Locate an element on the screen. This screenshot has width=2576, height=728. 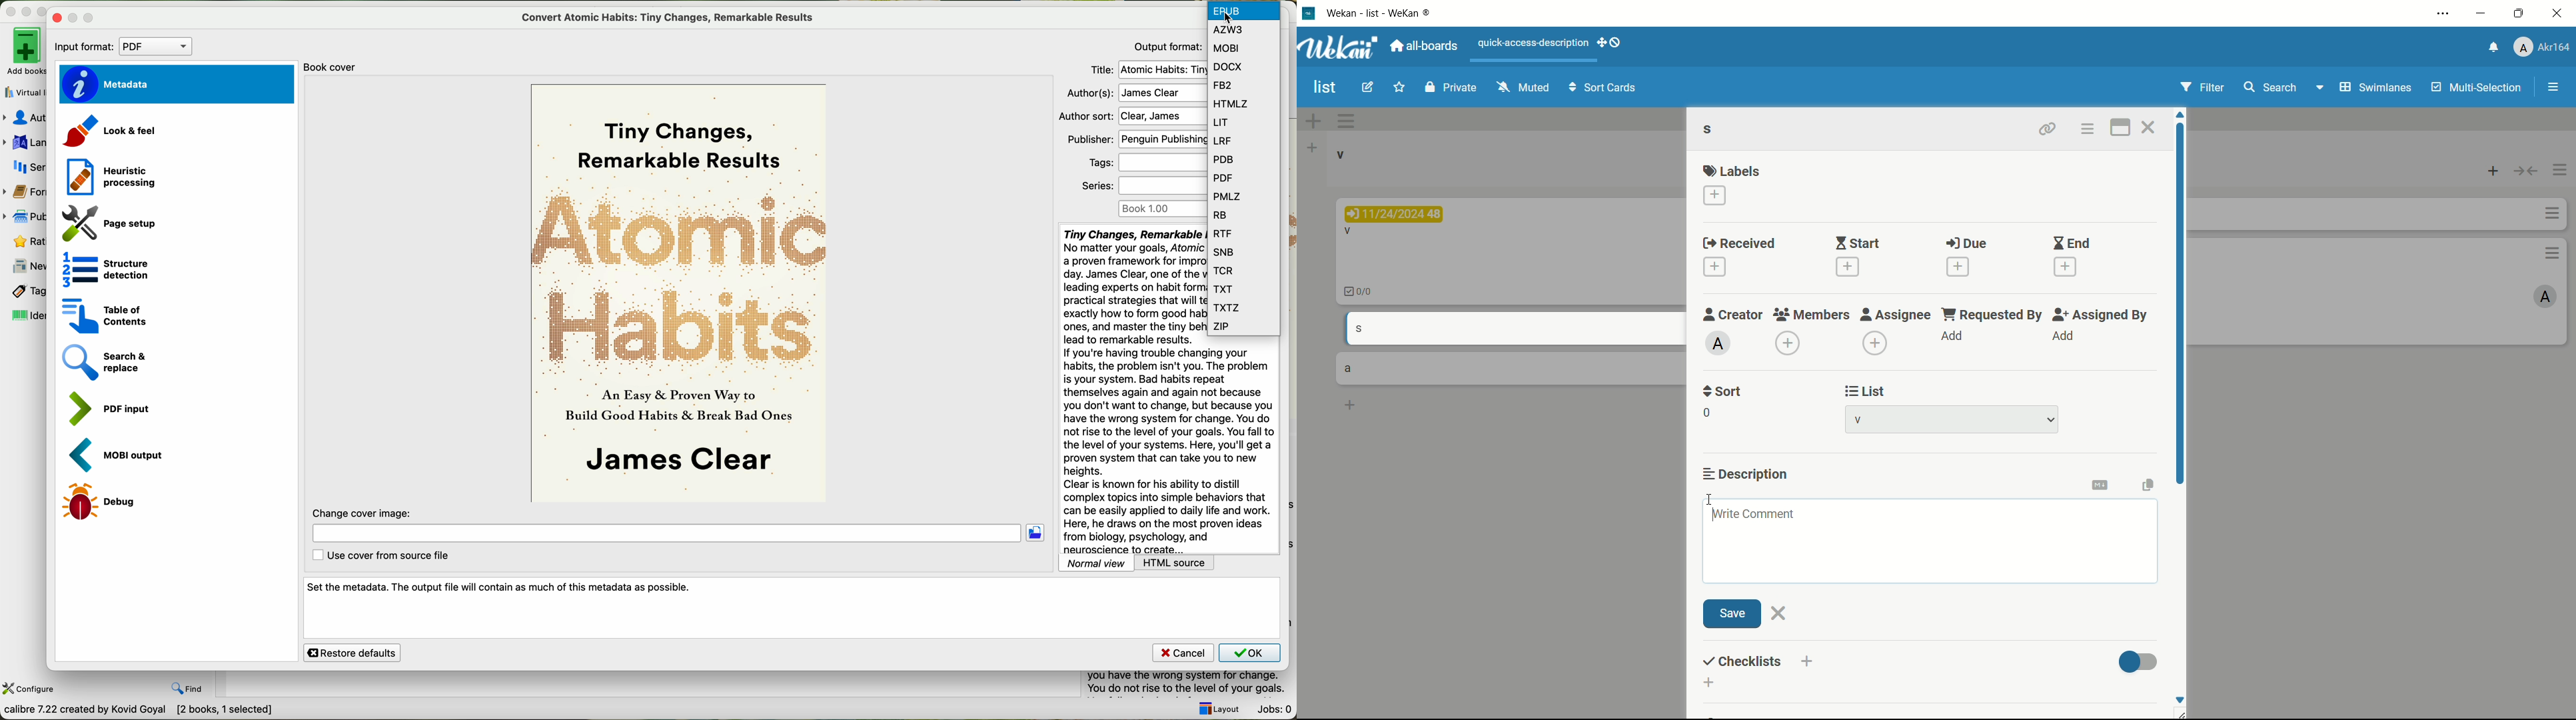
book 1.00 is located at coordinates (1165, 209).